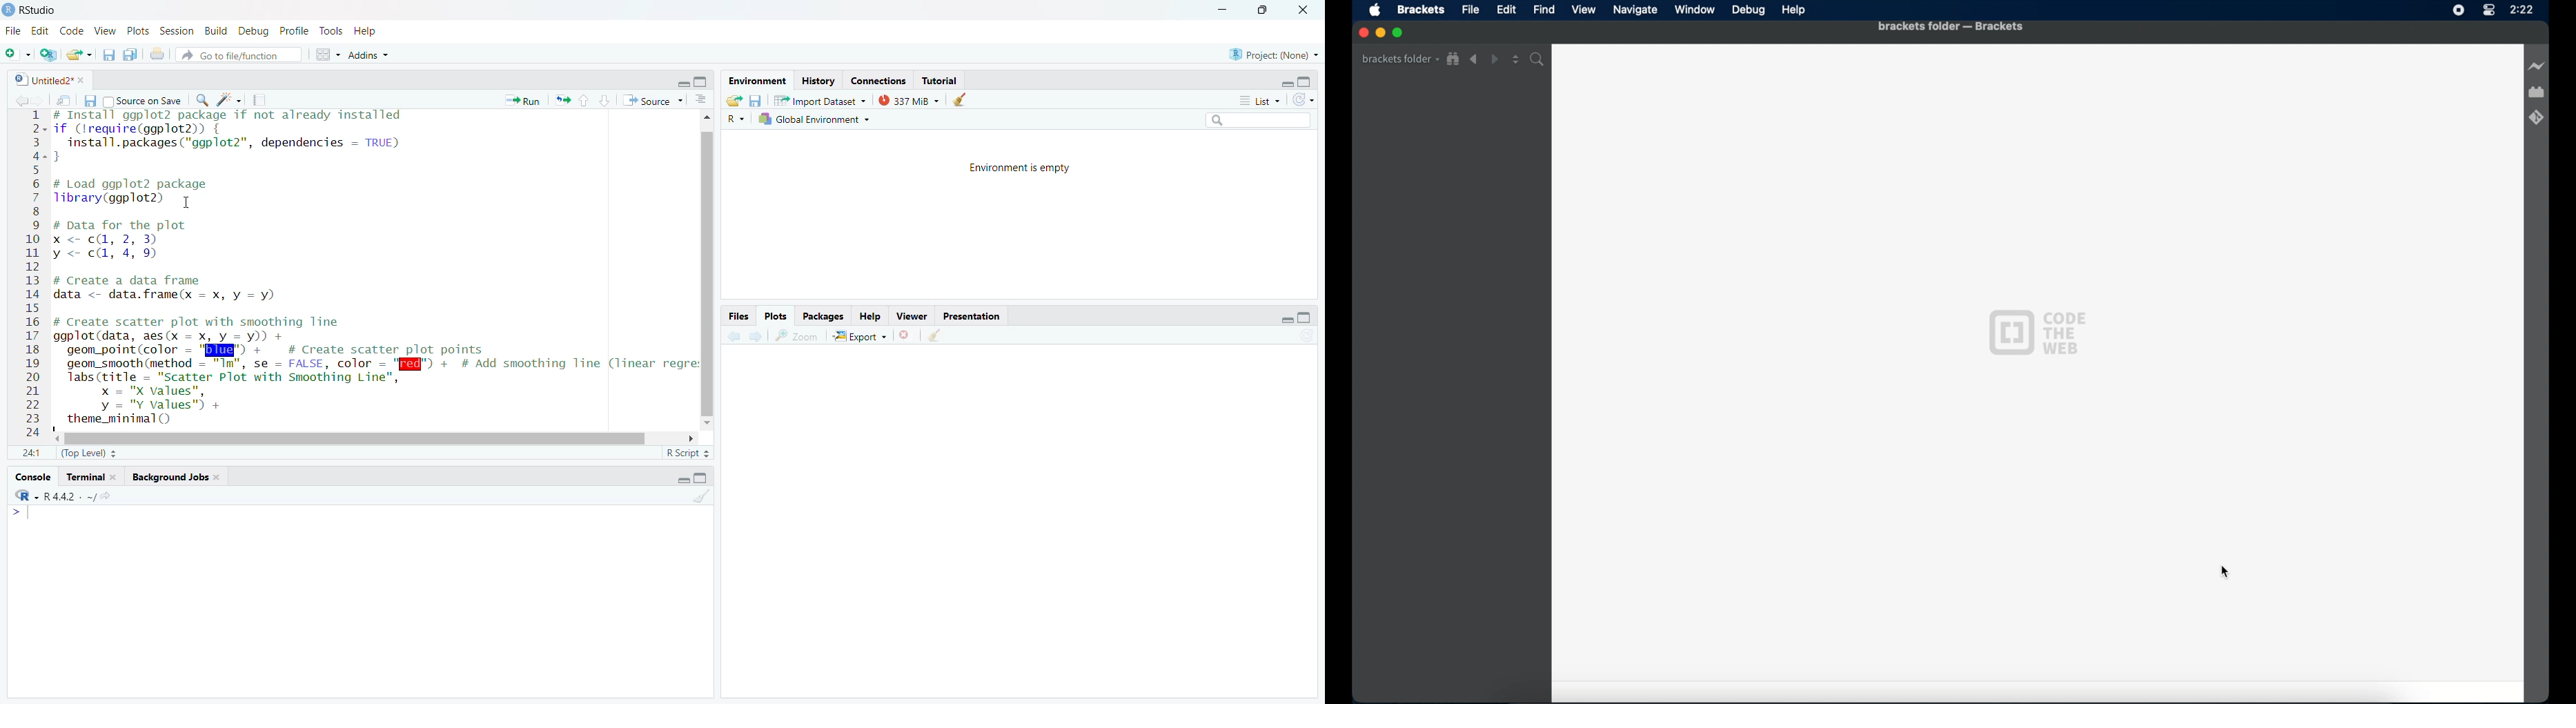 This screenshot has width=2576, height=728. What do you see at coordinates (1454, 59) in the screenshot?
I see `show file in tree` at bounding box center [1454, 59].